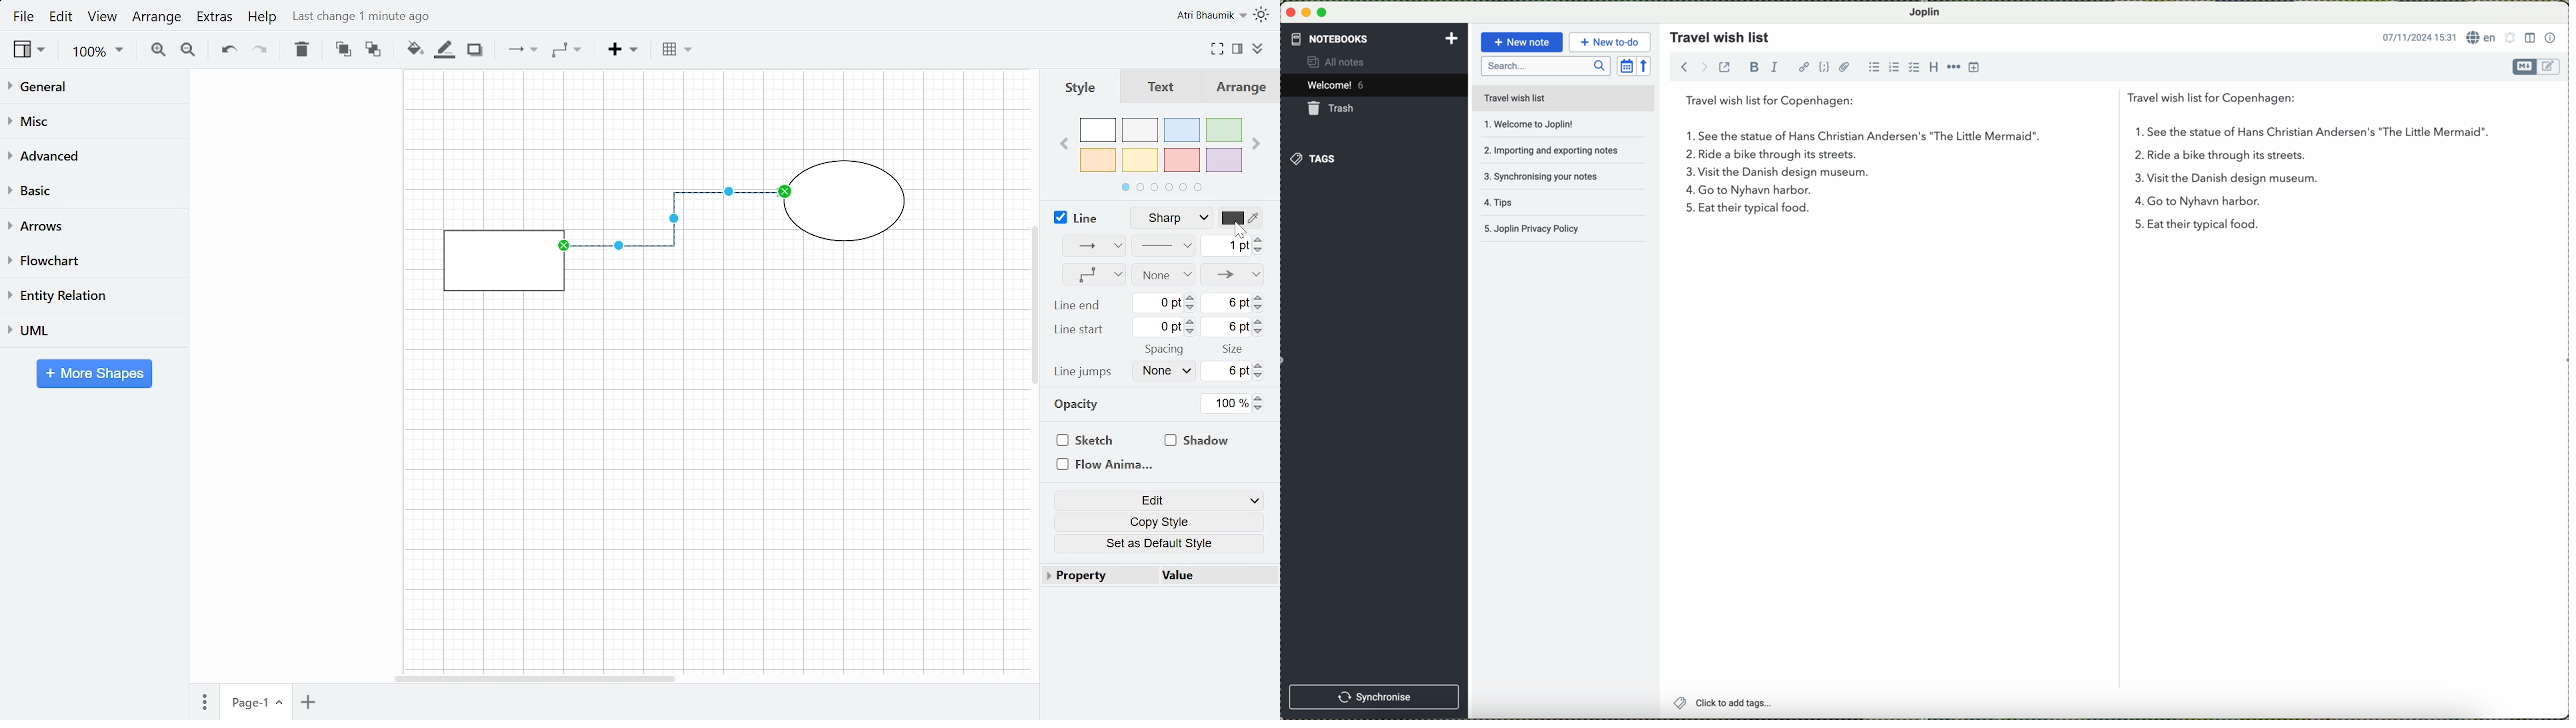 This screenshot has height=728, width=2576. I want to click on Entity relation, so click(91, 294).